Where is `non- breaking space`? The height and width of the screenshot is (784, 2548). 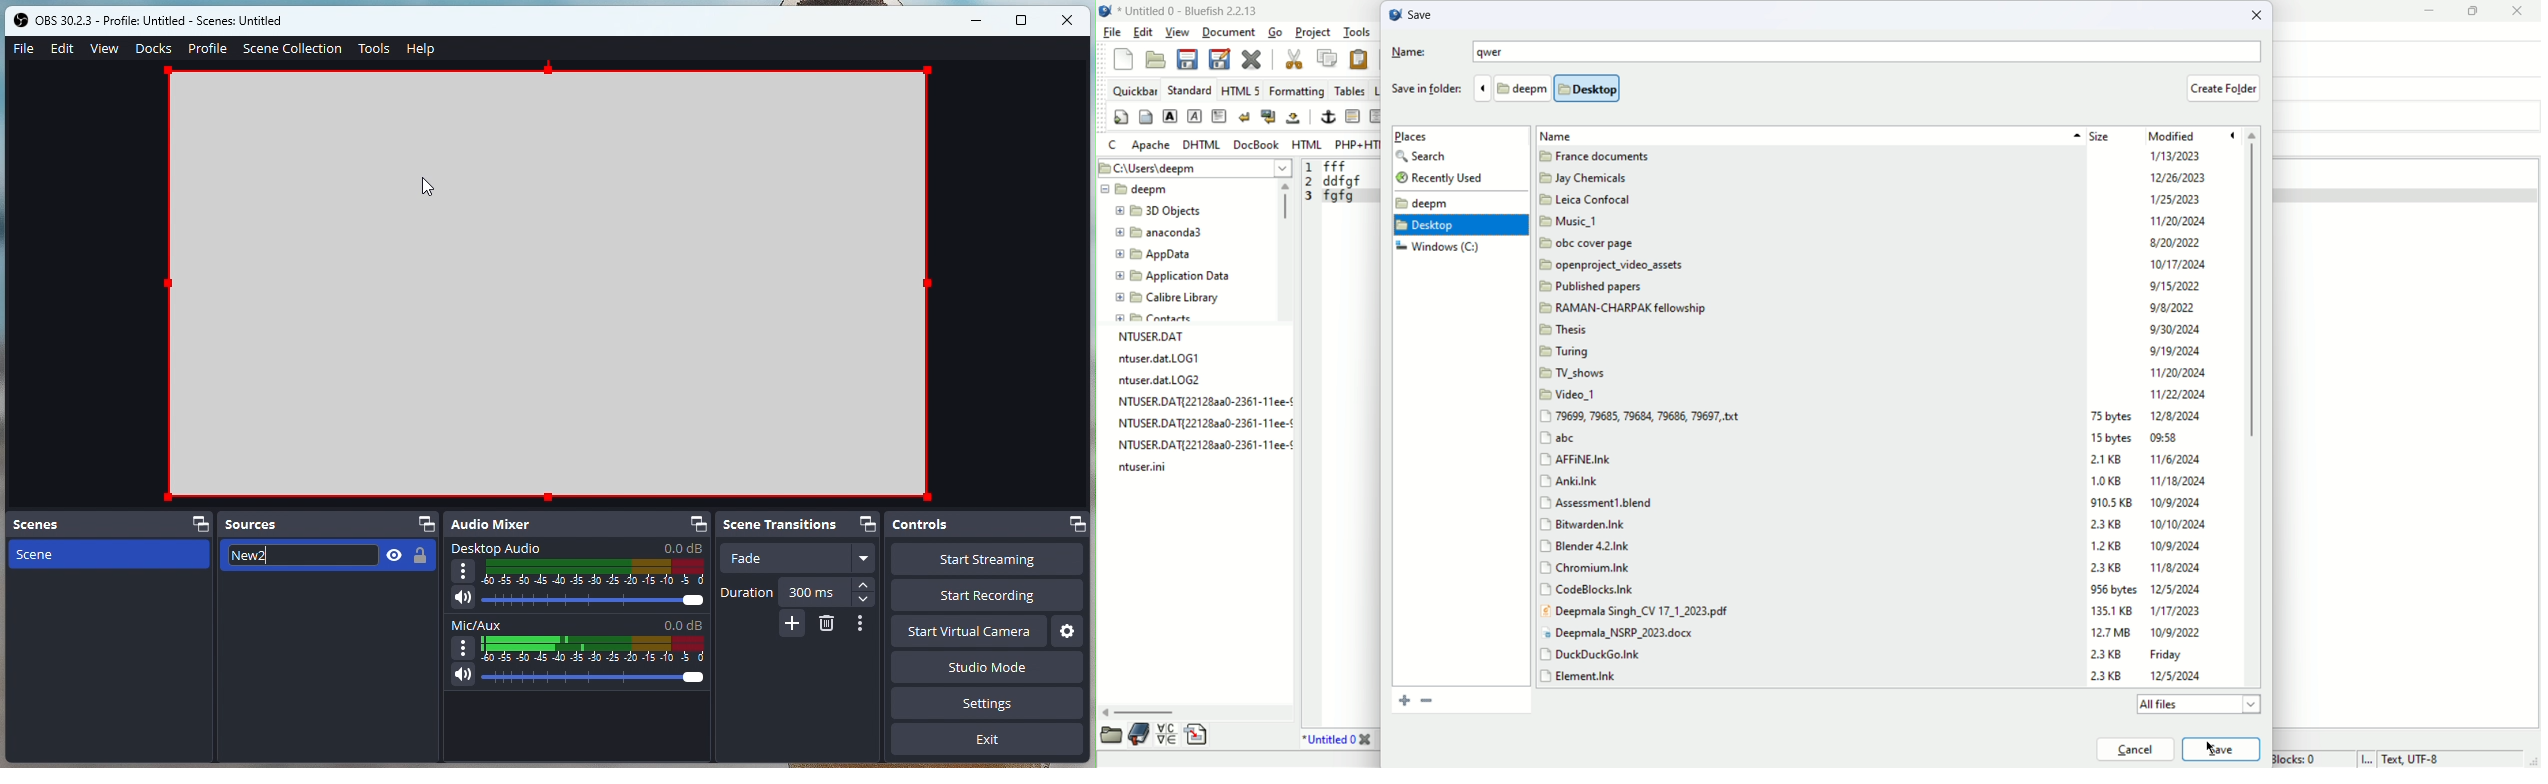
non- breaking space is located at coordinates (1294, 119).